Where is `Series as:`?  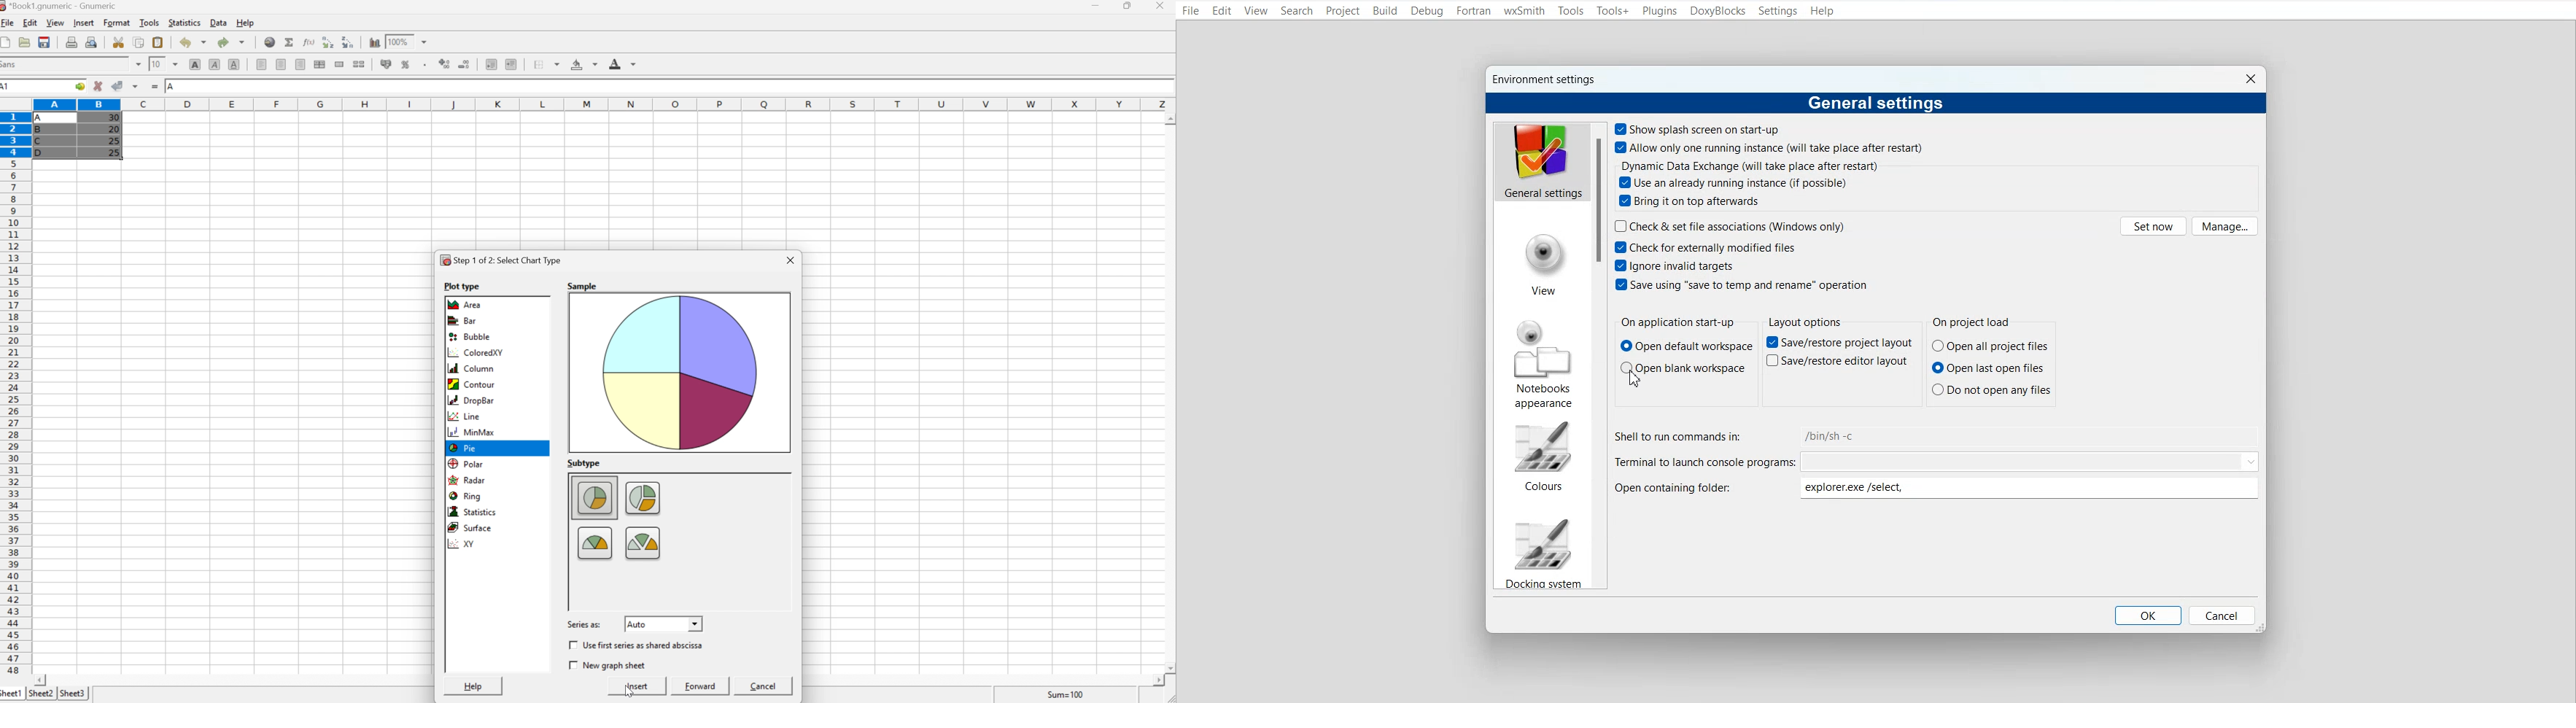 Series as: is located at coordinates (584, 624).